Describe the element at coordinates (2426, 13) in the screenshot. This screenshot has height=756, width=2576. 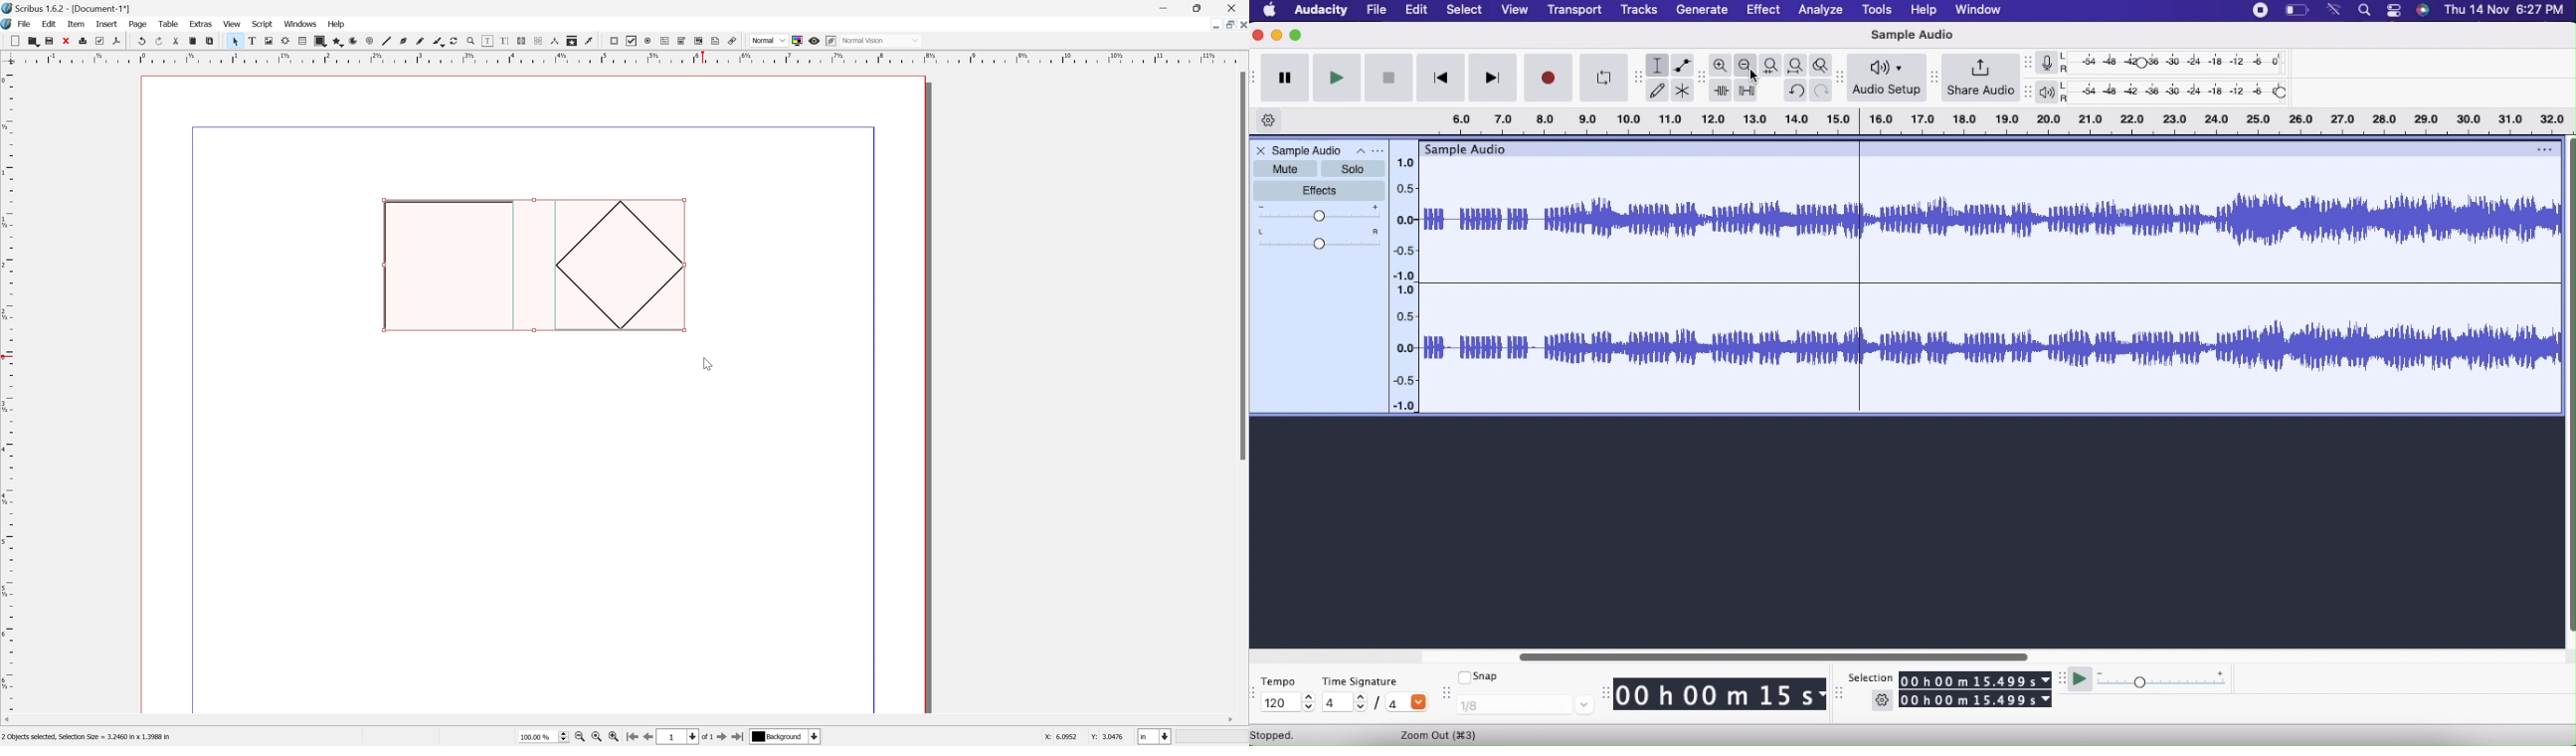
I see `siri` at that location.